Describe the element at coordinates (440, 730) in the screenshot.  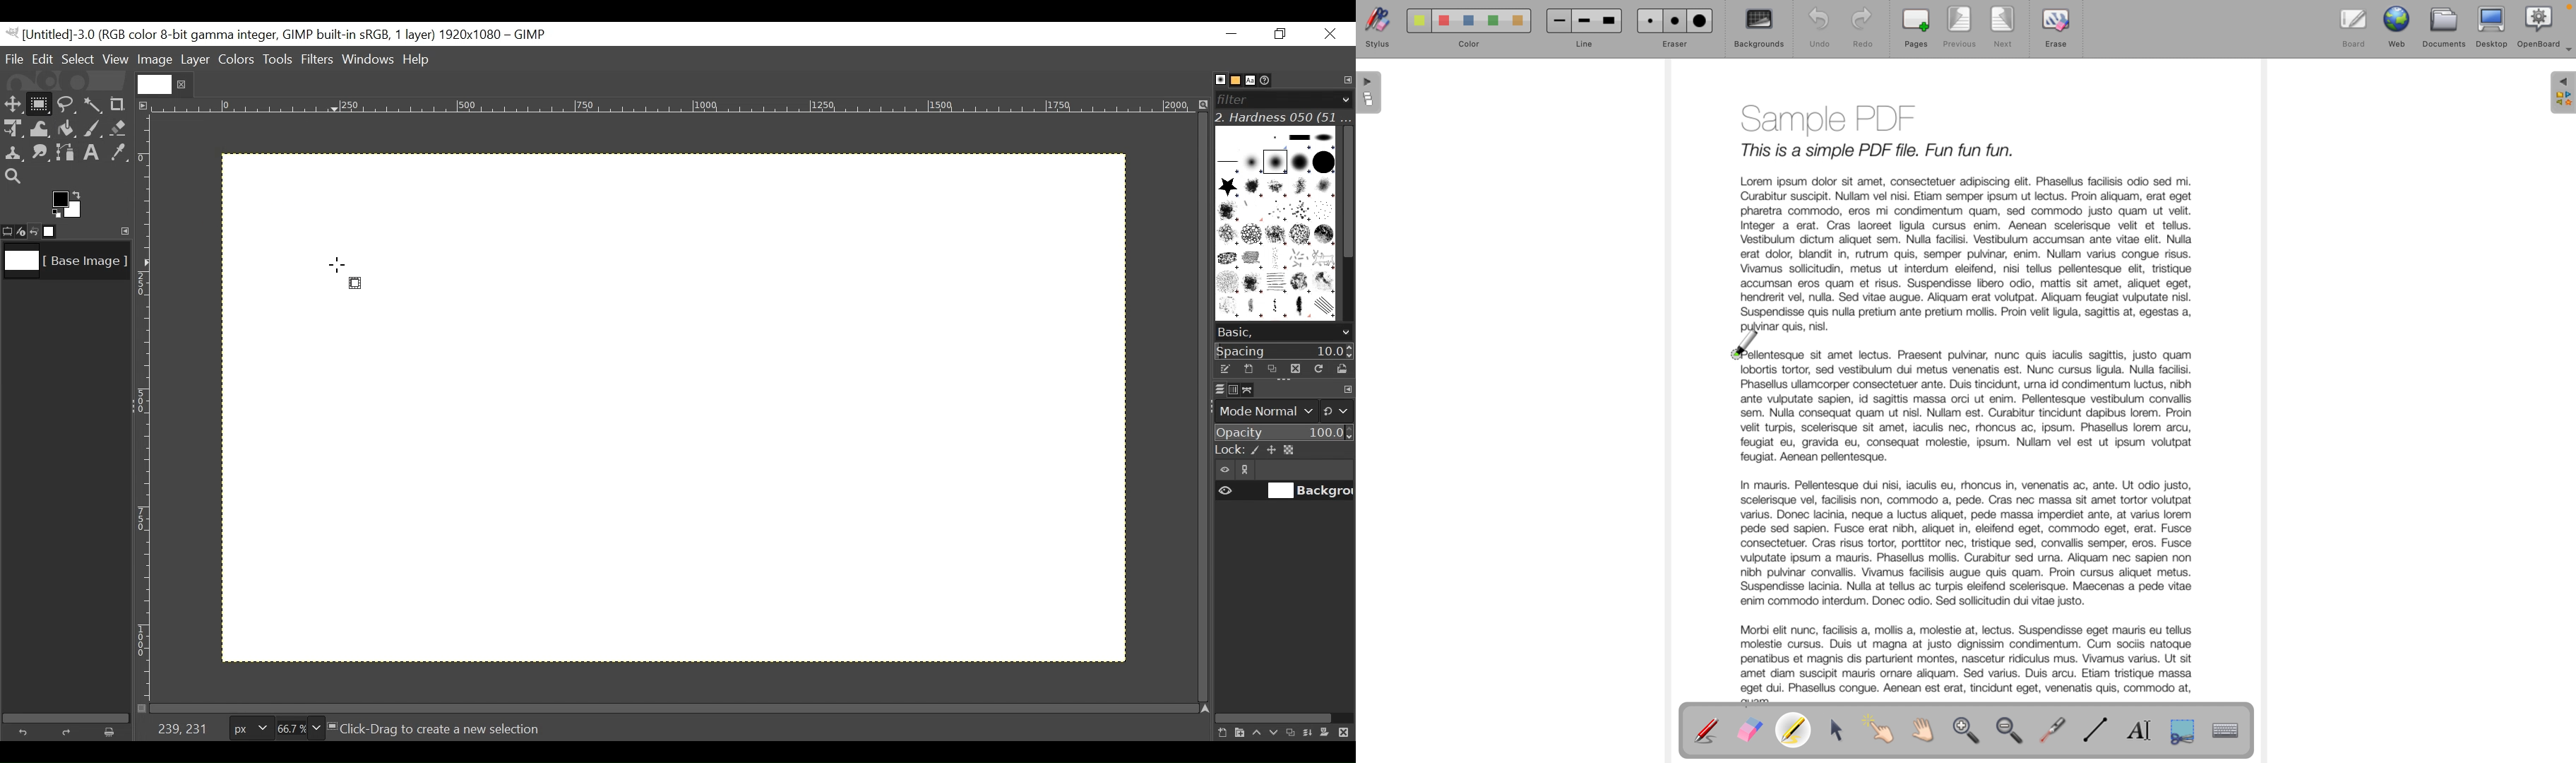
I see `Click-Drag to create a new selection` at that location.